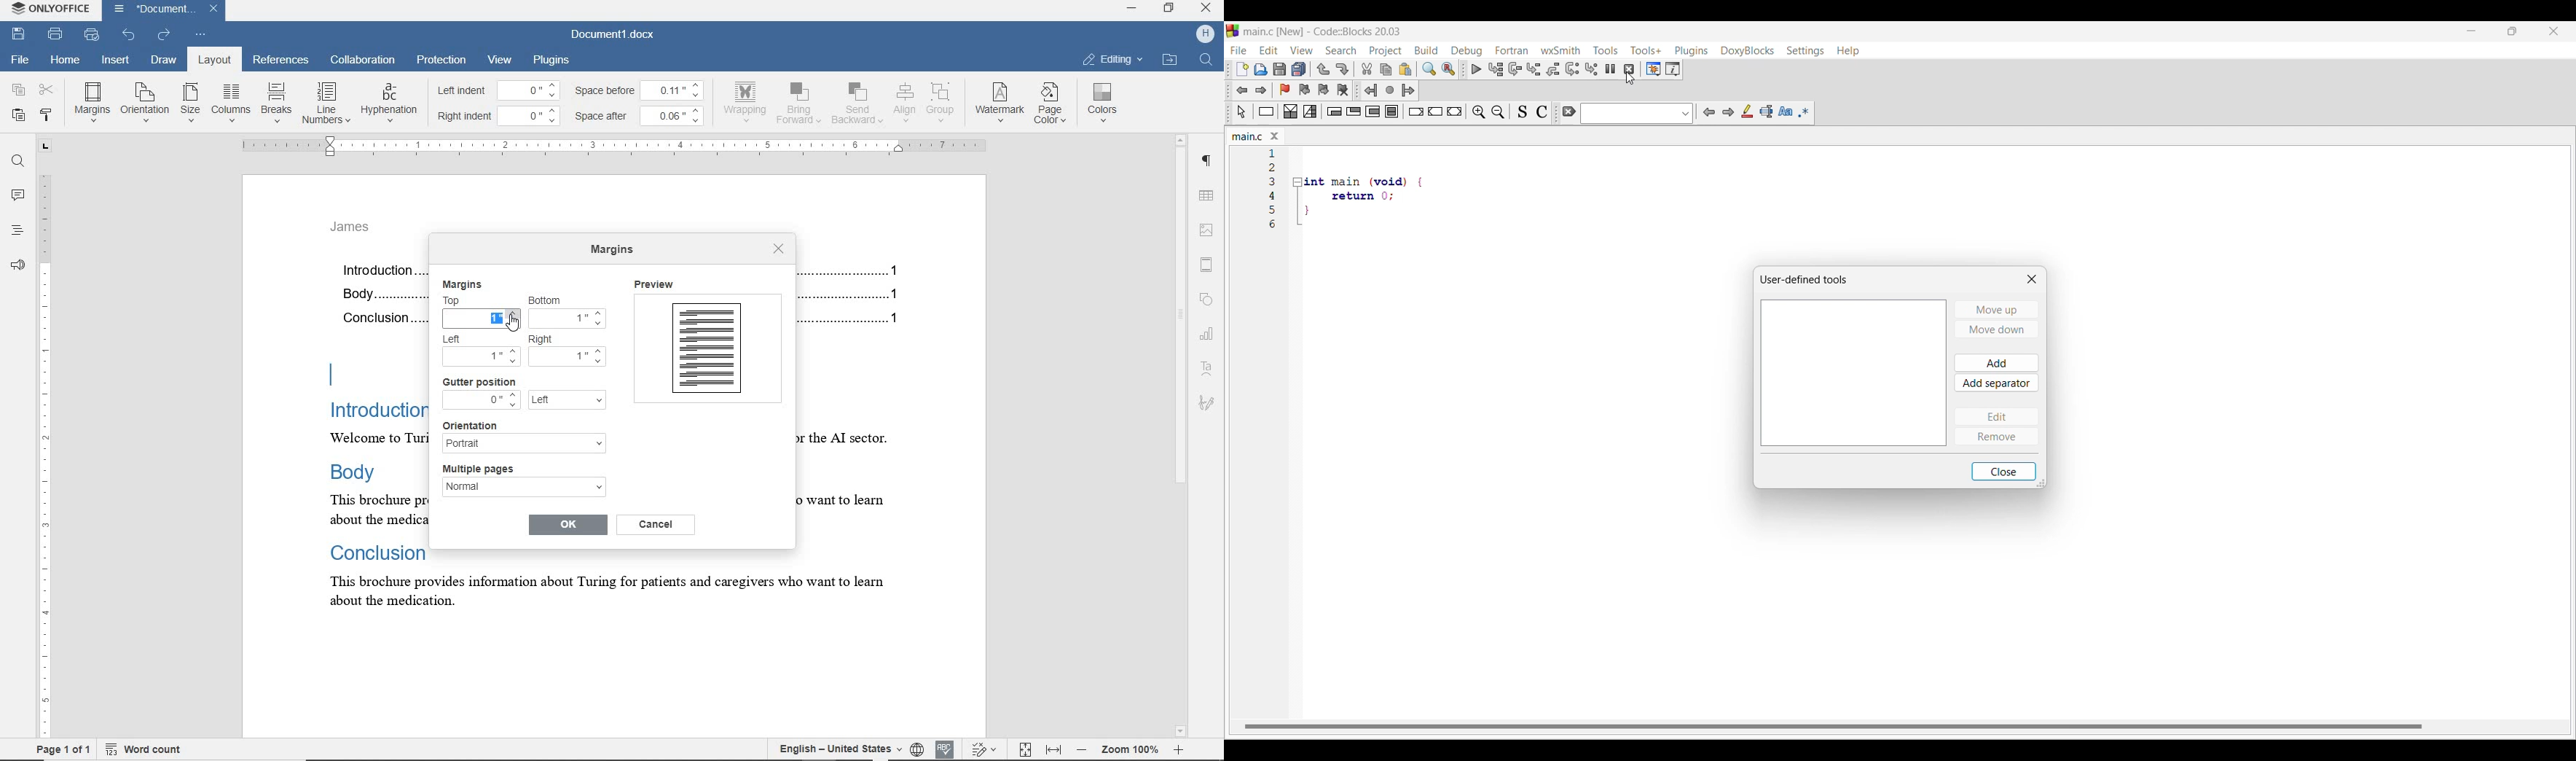 The image size is (2576, 784). Describe the element at coordinates (986, 749) in the screenshot. I see `track changes` at that location.